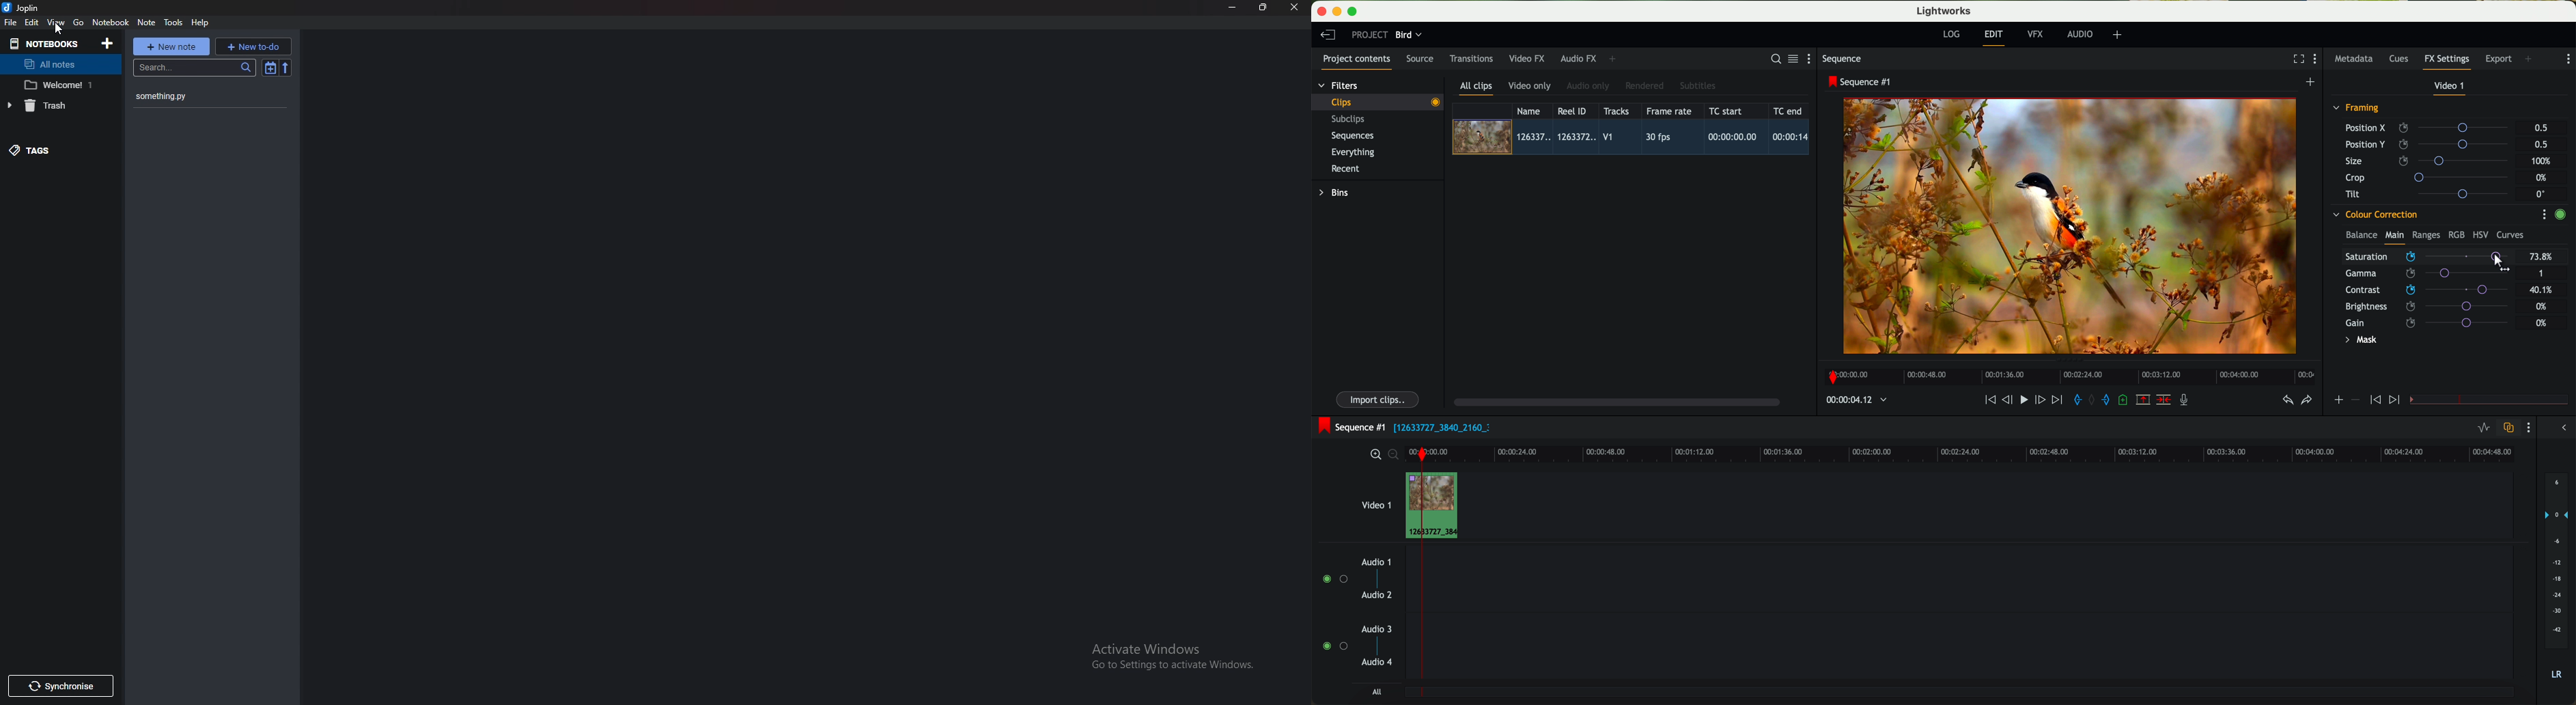 This screenshot has width=2576, height=728. Describe the element at coordinates (58, 85) in the screenshot. I see `Notebook` at that location.